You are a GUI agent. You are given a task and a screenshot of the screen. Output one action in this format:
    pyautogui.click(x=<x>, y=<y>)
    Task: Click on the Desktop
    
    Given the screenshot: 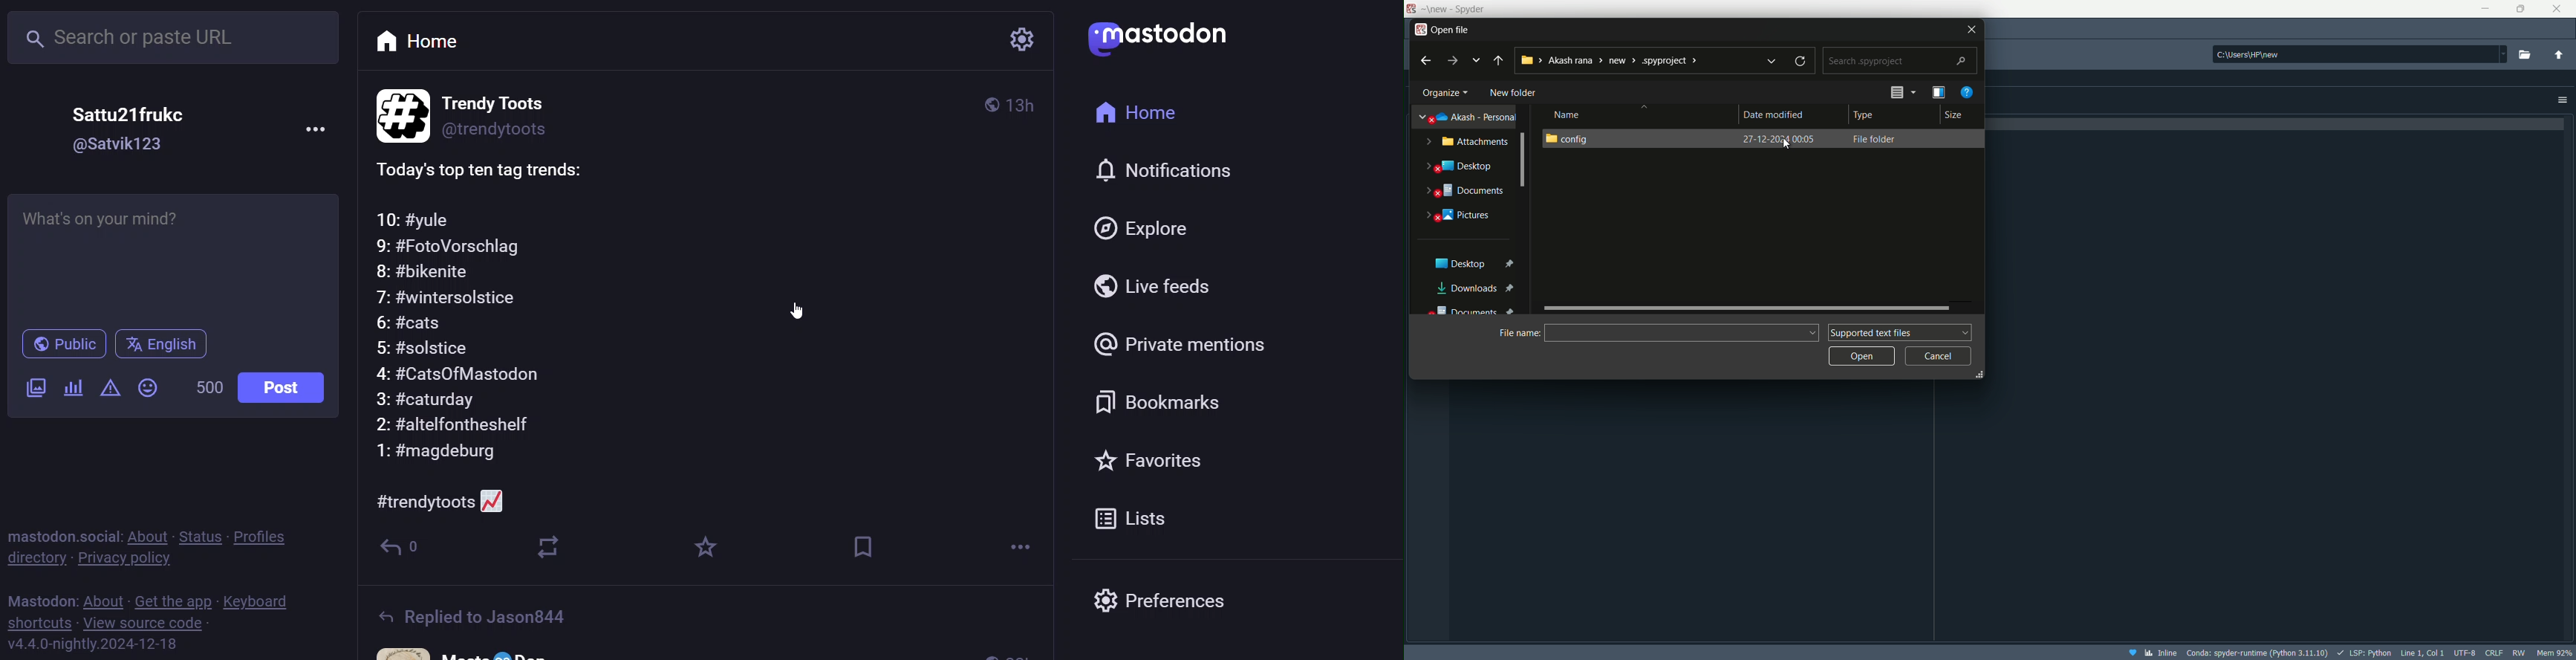 What is the action you would take?
    pyautogui.click(x=1472, y=264)
    